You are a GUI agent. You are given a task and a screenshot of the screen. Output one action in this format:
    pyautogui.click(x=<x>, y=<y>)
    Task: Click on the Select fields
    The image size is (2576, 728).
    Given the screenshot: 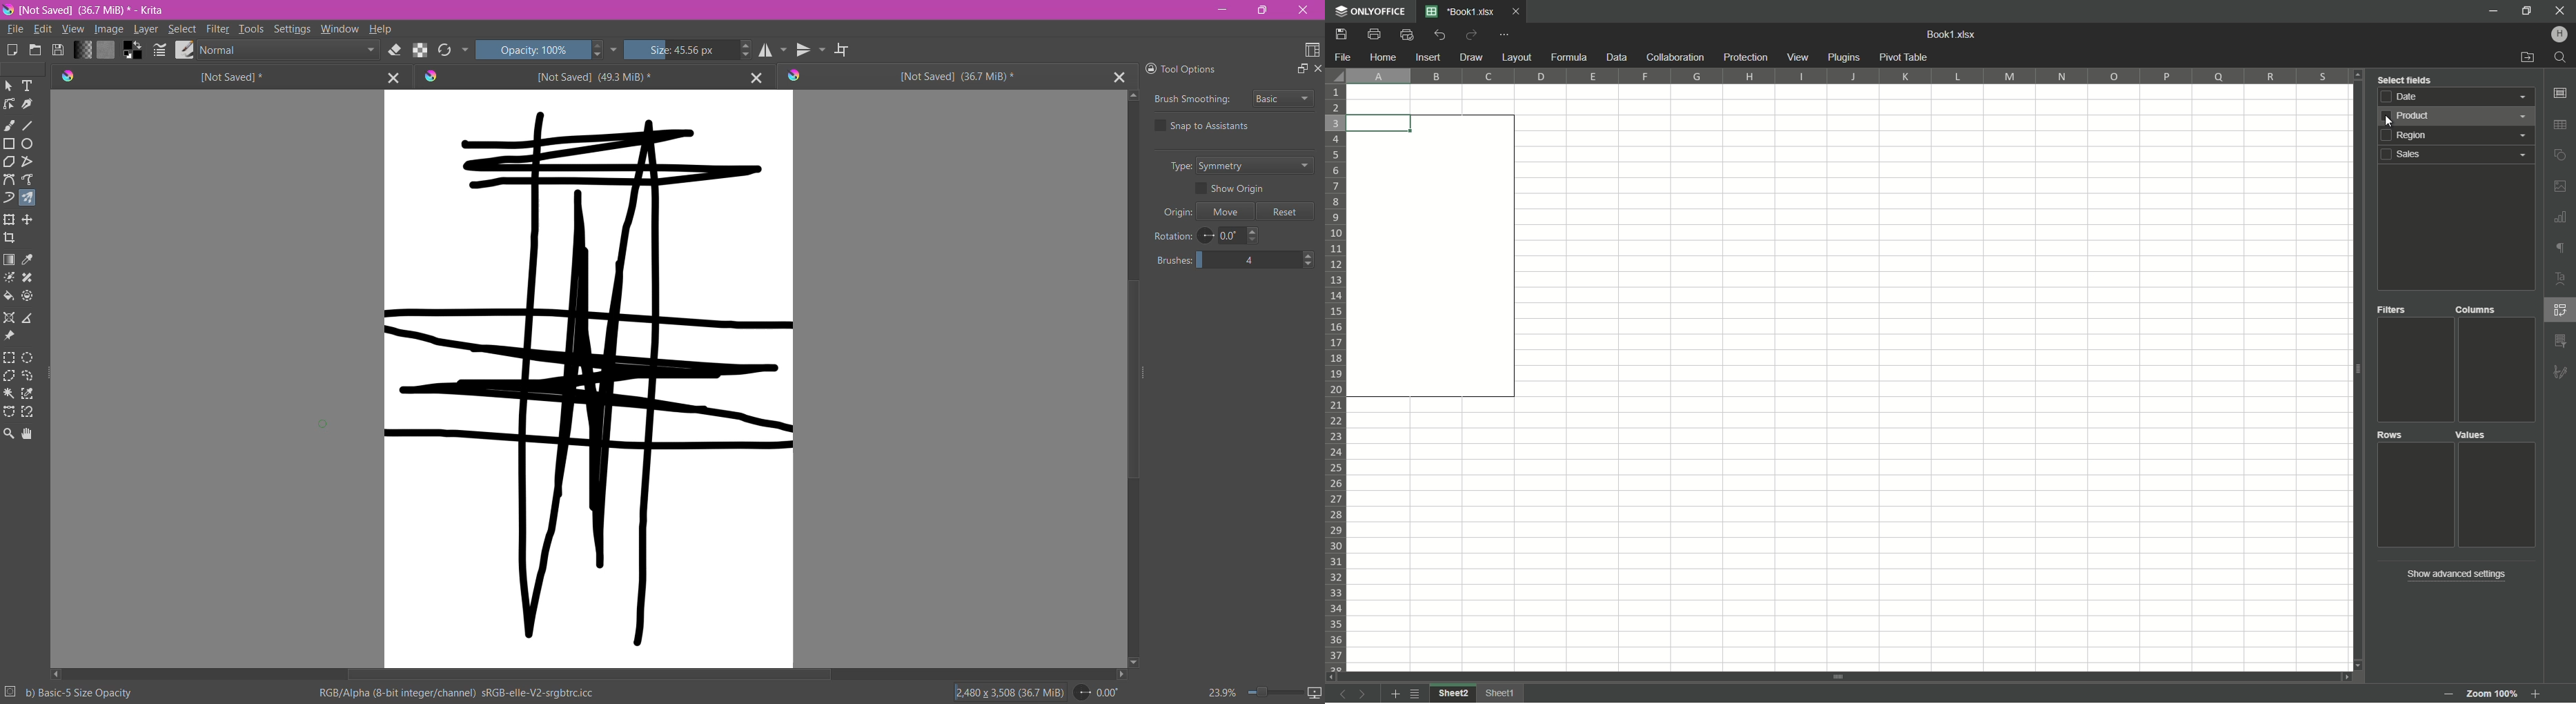 What is the action you would take?
    pyautogui.click(x=2405, y=78)
    